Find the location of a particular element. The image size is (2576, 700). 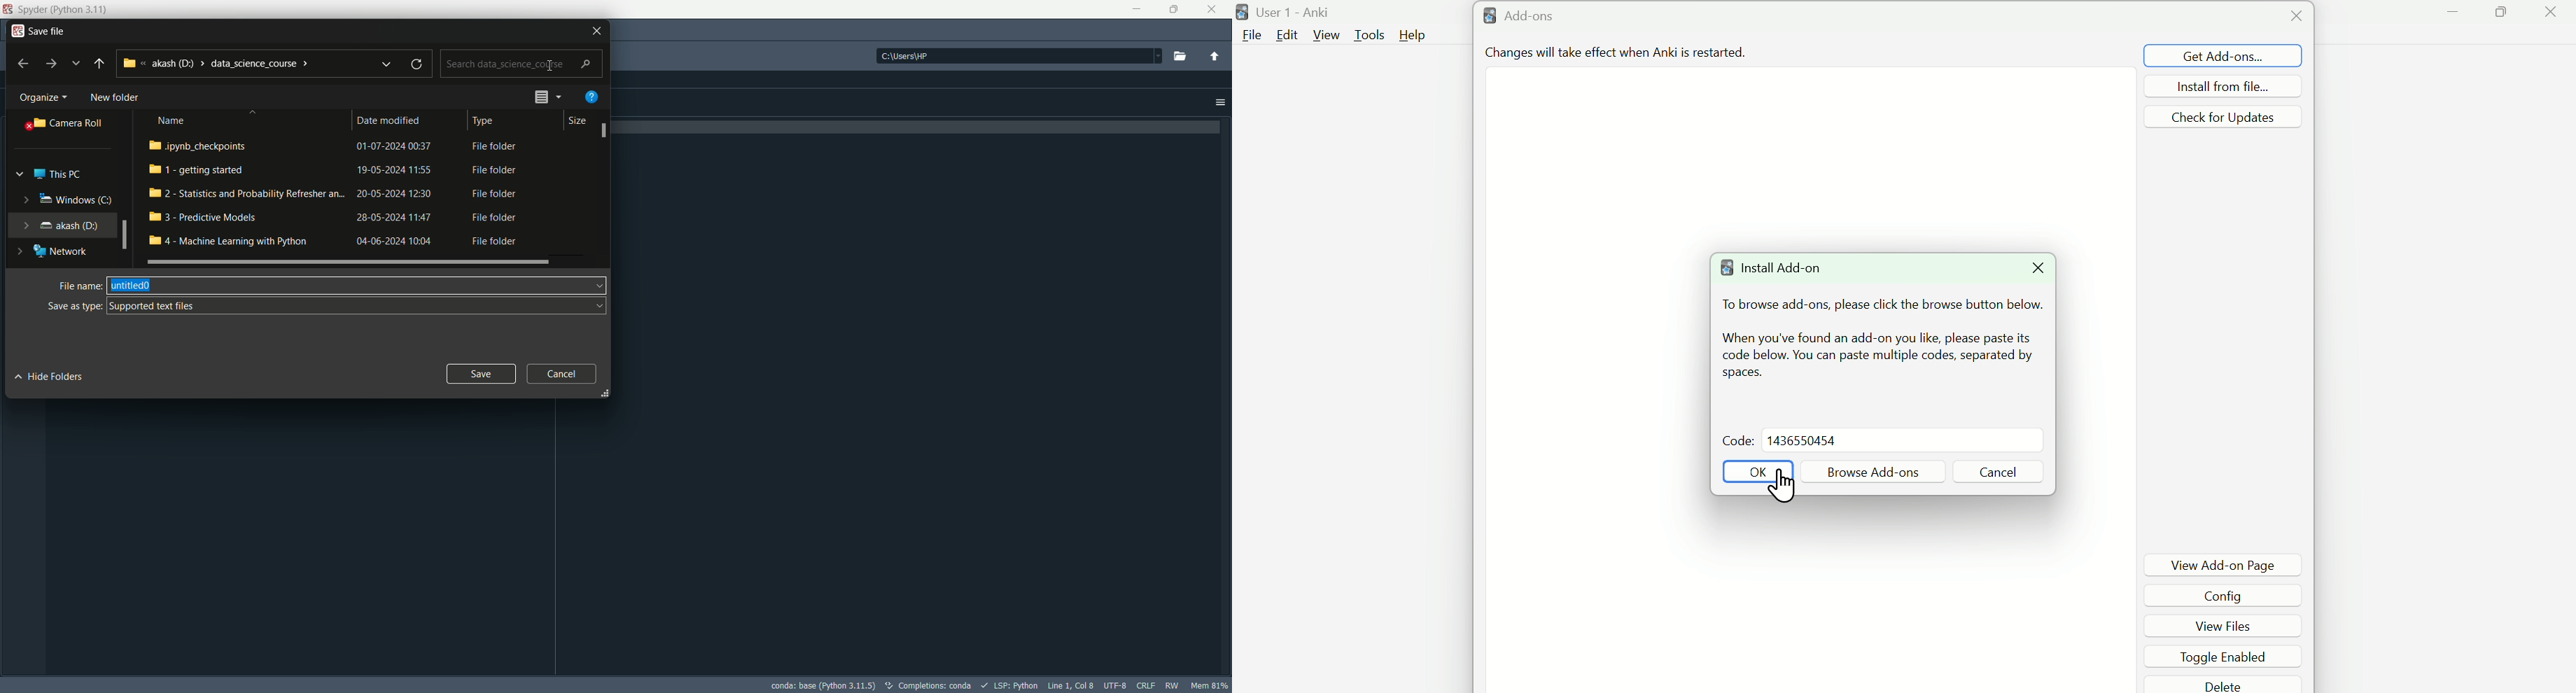

Cursor is located at coordinates (1783, 484).